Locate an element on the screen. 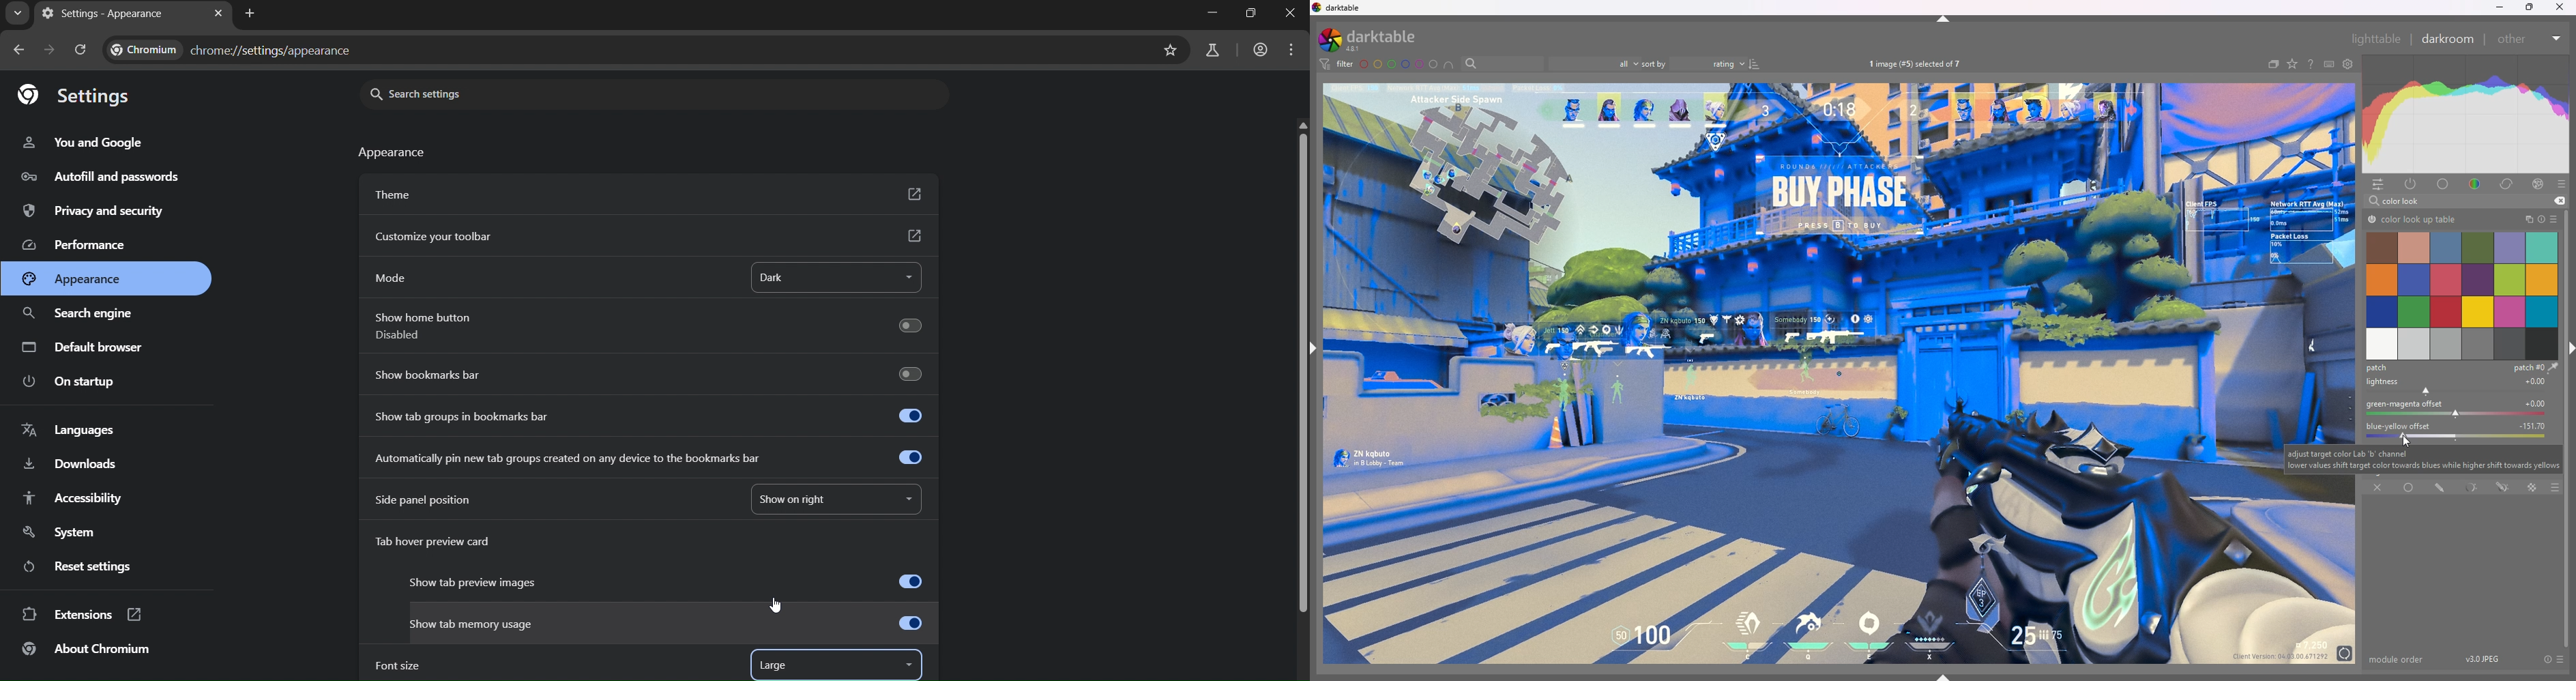  go forward one page is located at coordinates (48, 50).